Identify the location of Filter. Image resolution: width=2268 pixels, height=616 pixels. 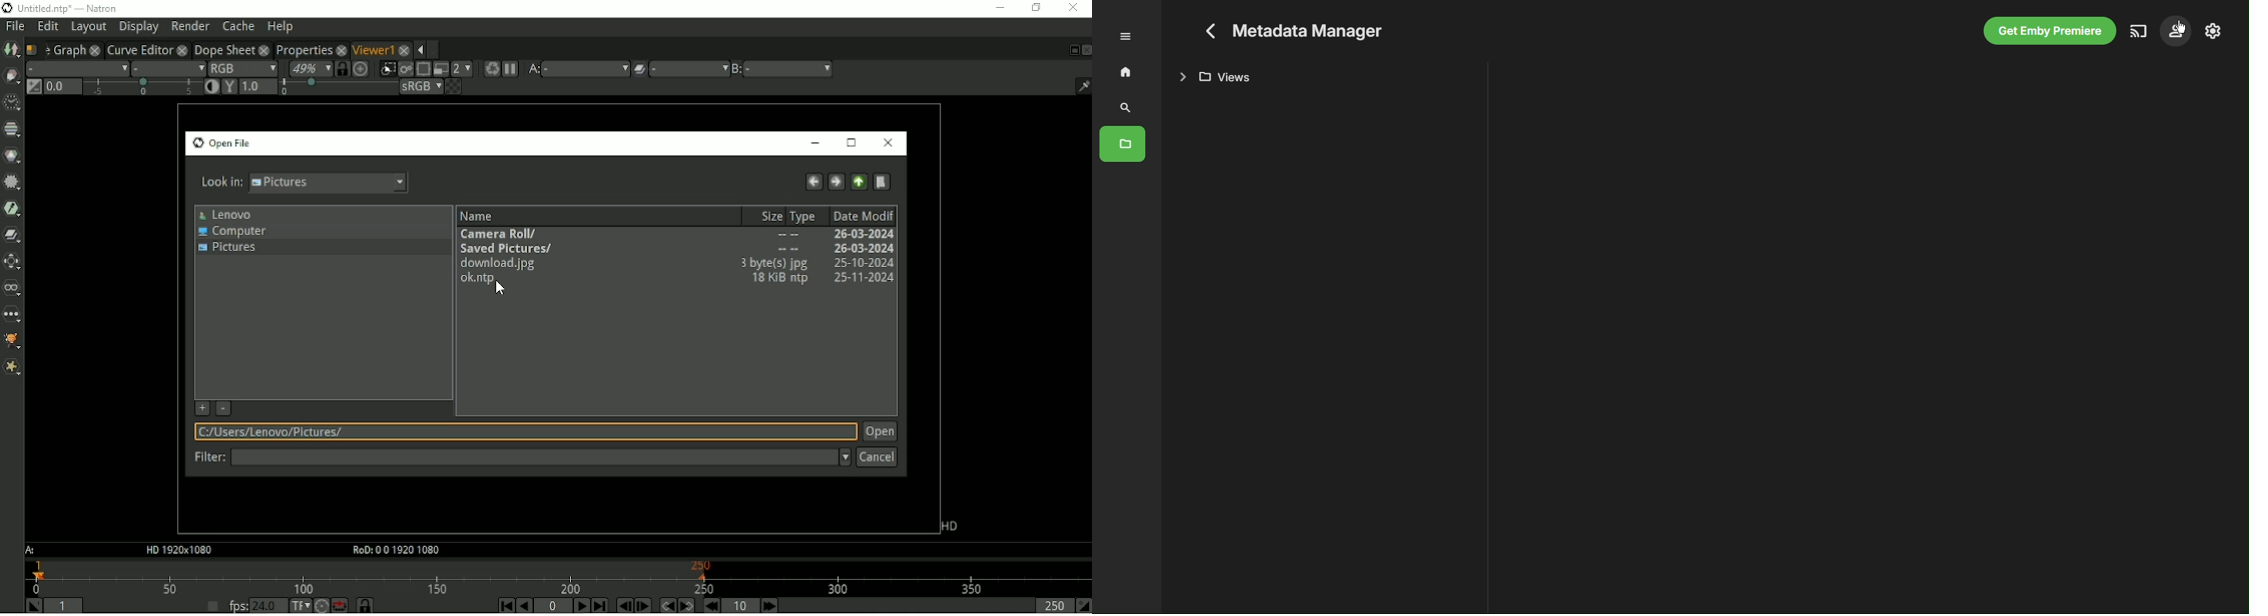
(13, 182).